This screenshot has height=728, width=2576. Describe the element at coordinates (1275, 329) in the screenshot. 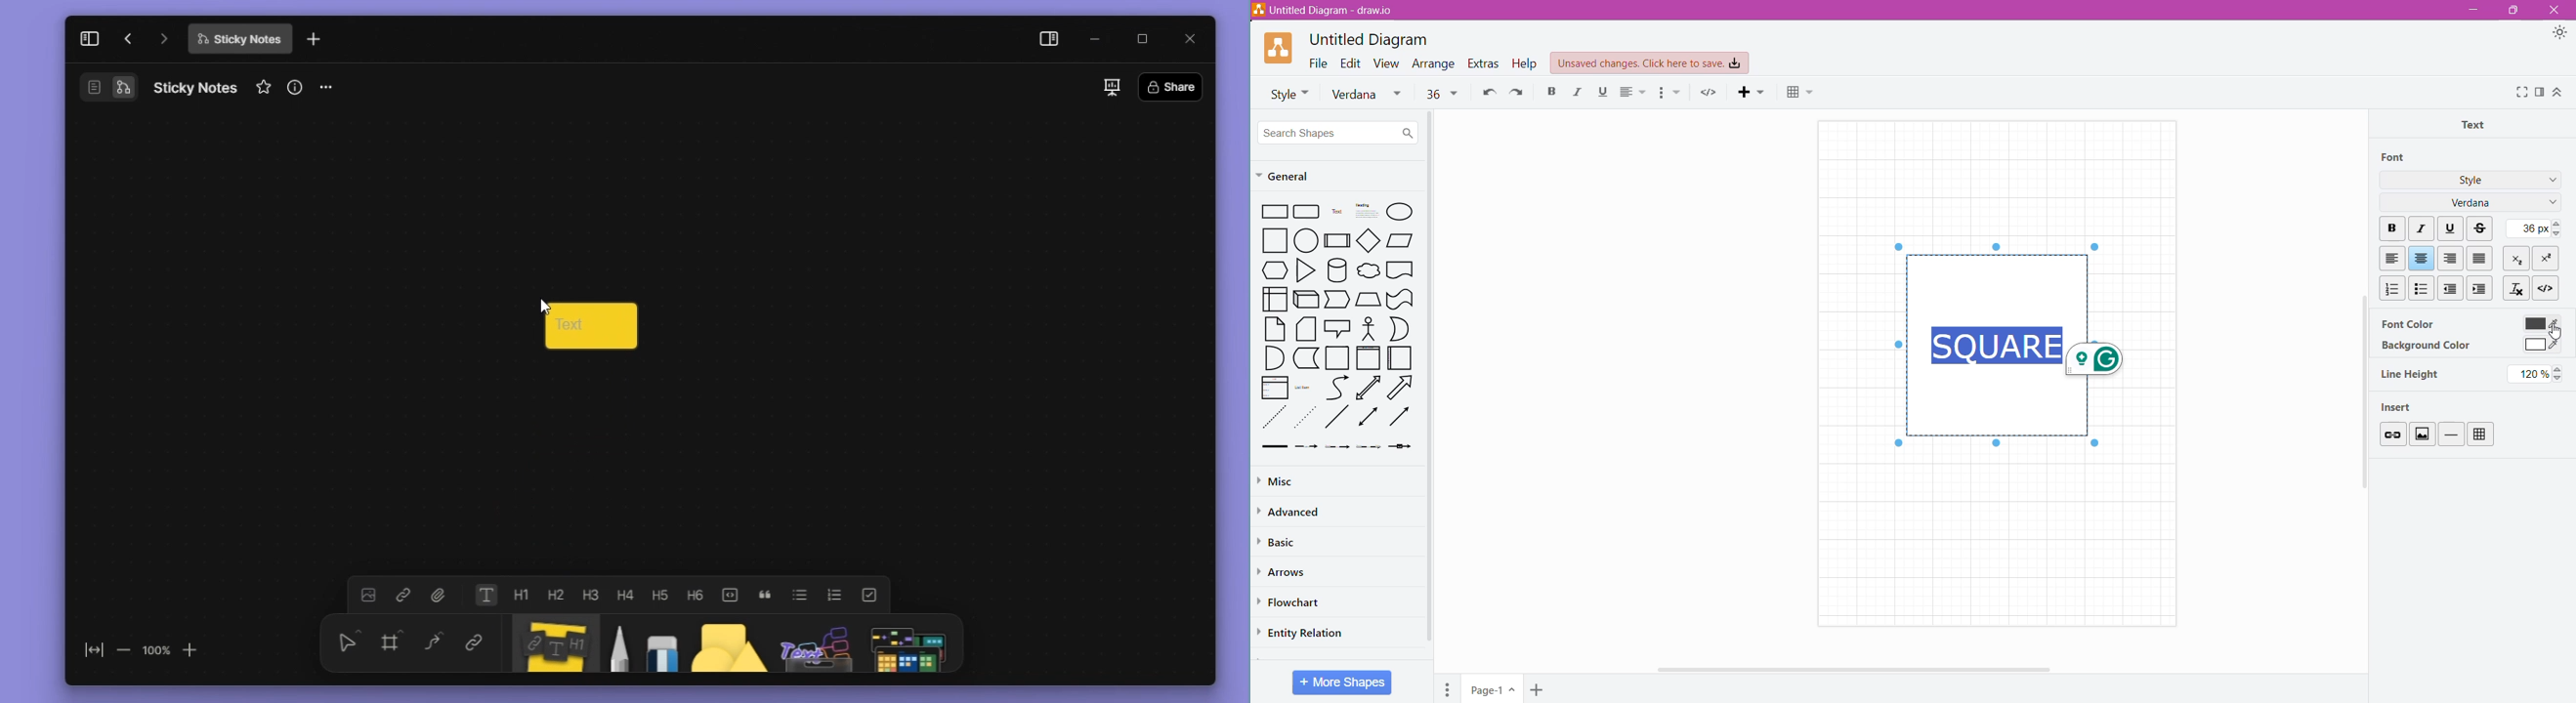

I see `Paper Sheet ` at that location.